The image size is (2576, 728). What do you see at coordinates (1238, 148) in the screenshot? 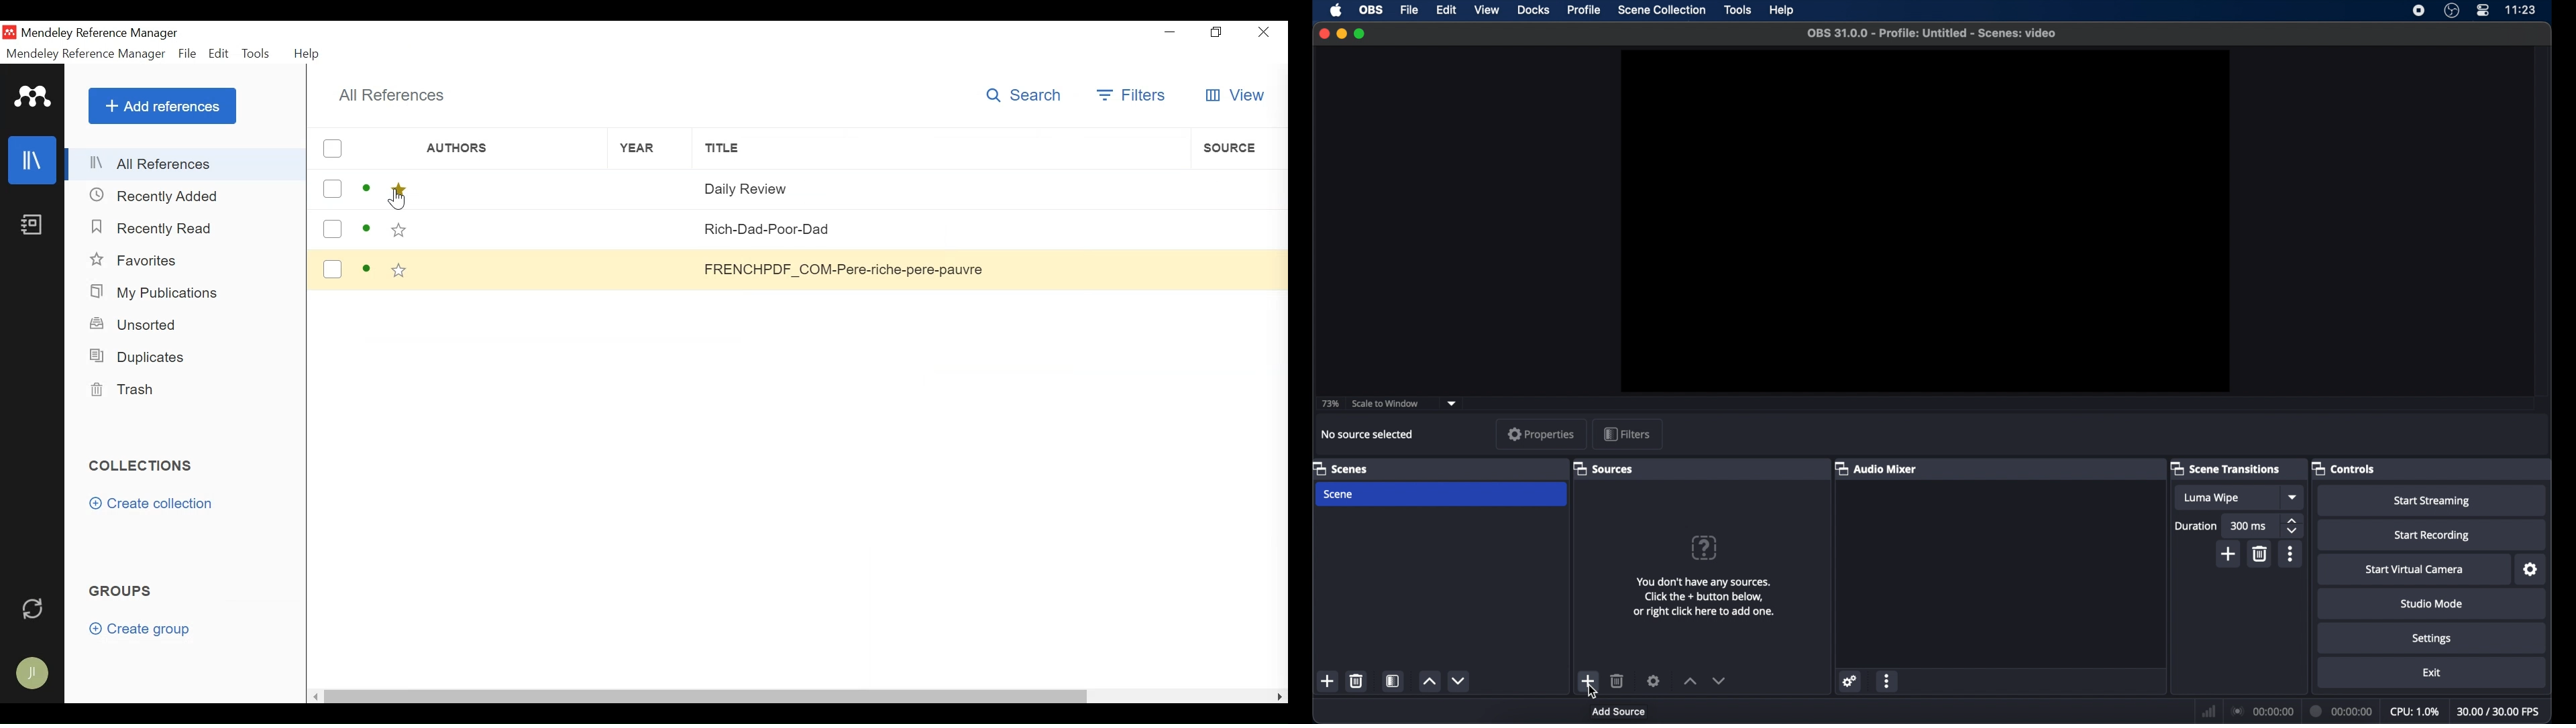
I see `Source` at bounding box center [1238, 148].